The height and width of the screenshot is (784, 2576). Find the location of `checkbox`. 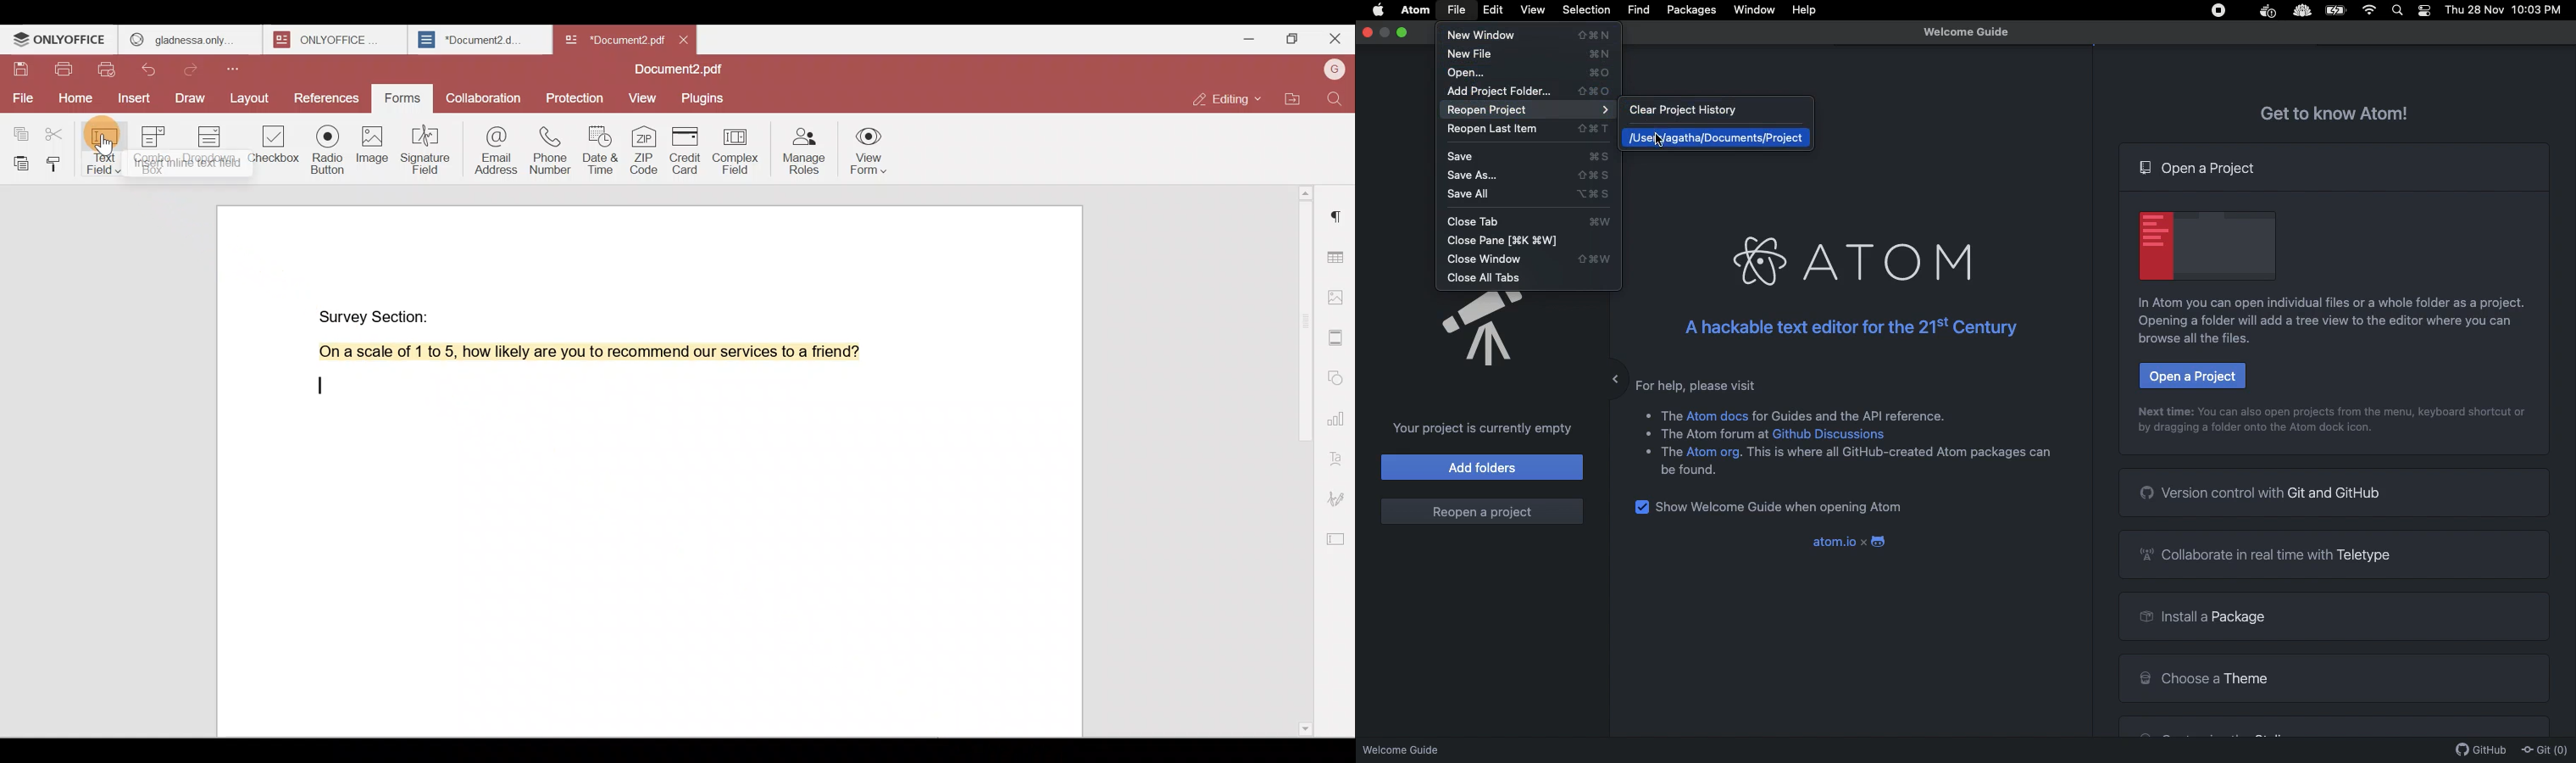

checkbox is located at coordinates (1641, 508).